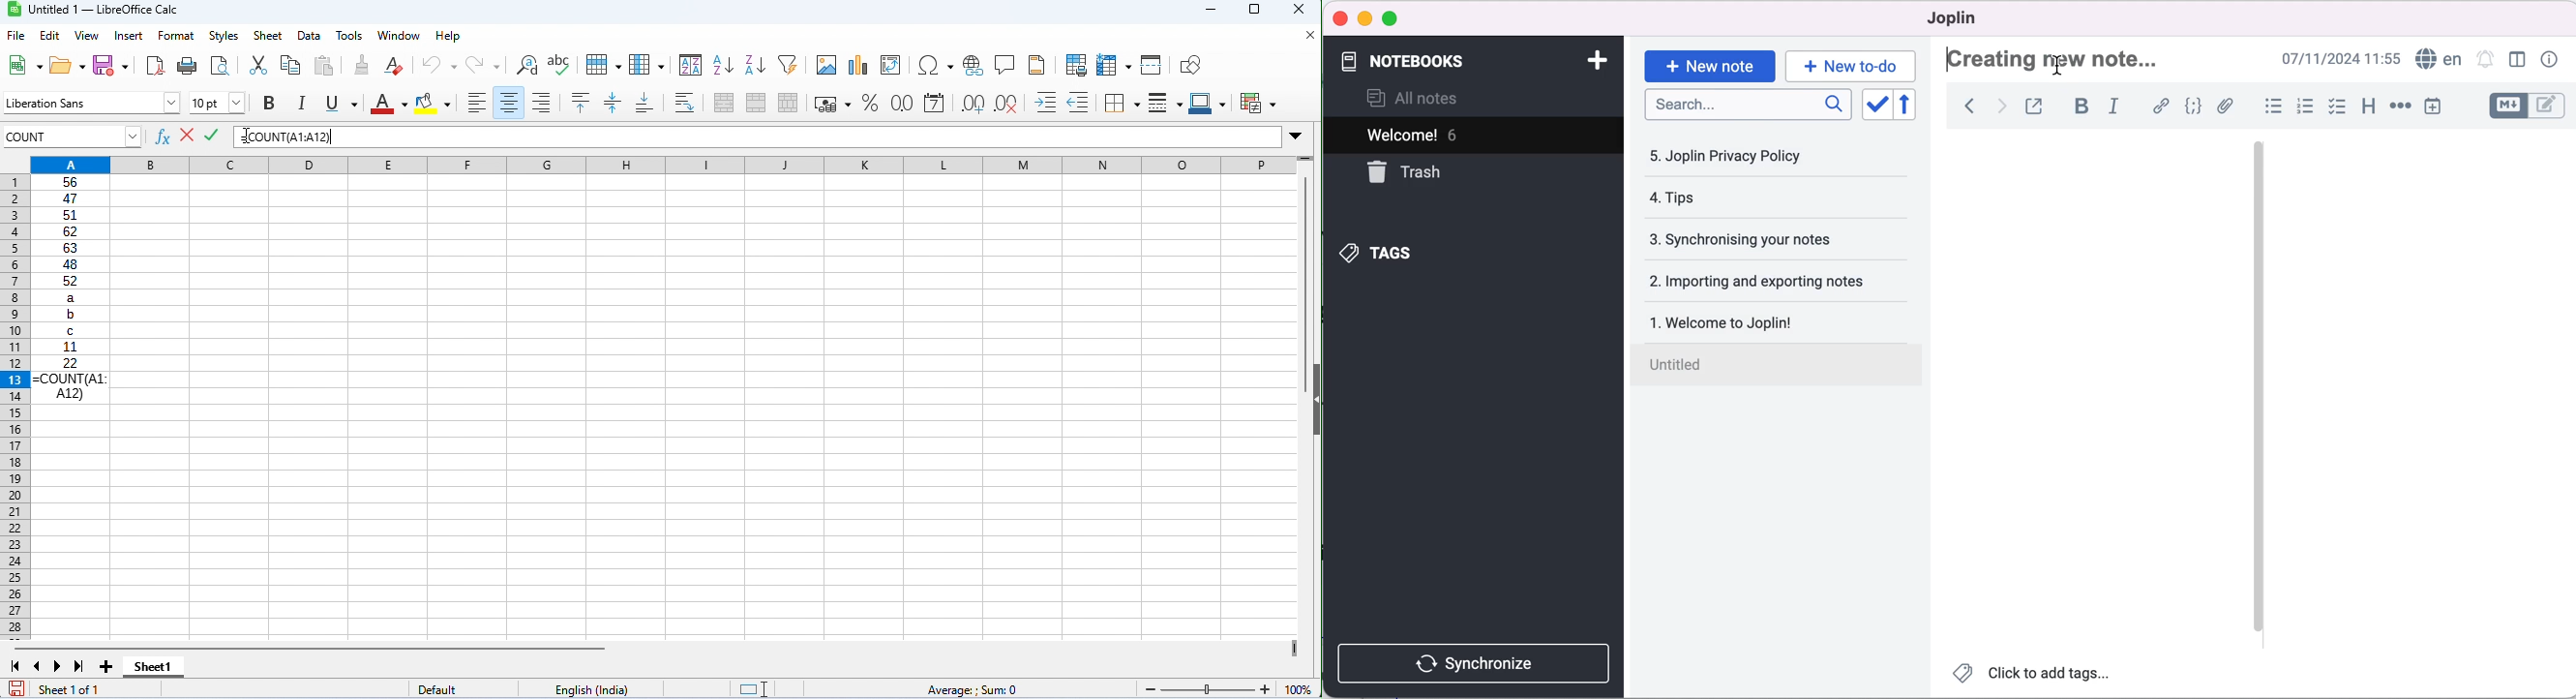  Describe the element at coordinates (2439, 58) in the screenshot. I see `language` at that location.